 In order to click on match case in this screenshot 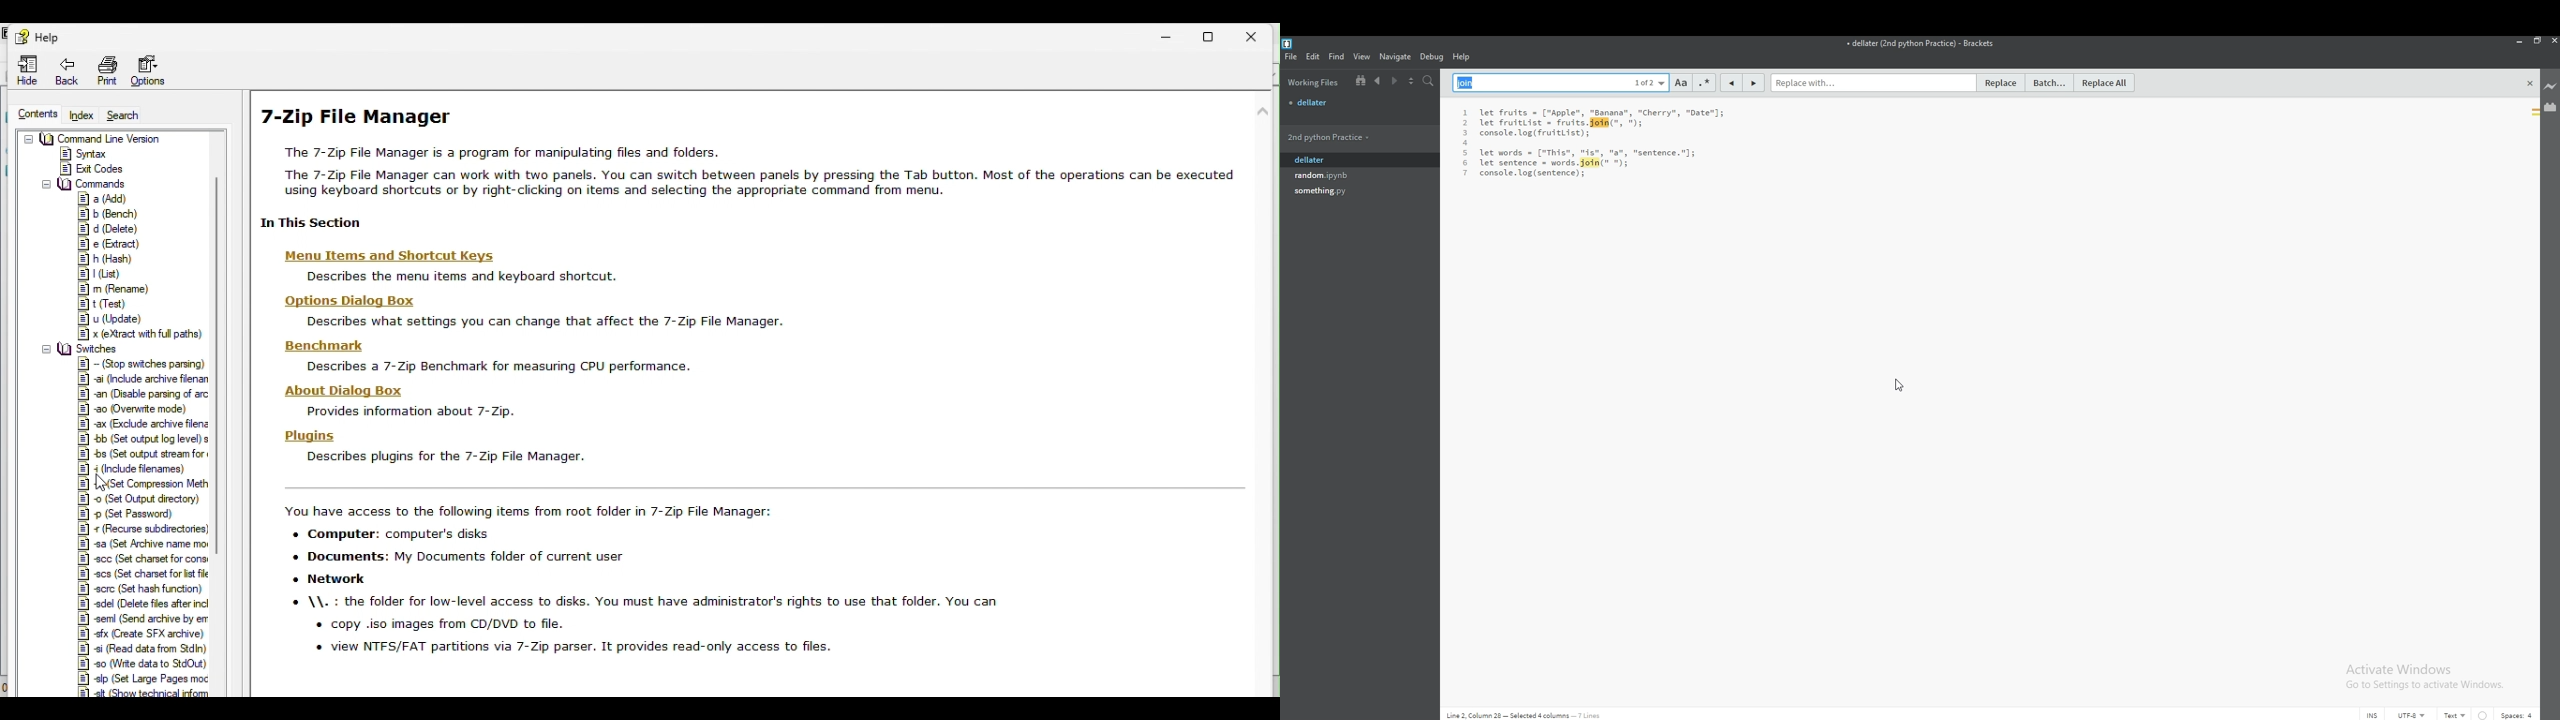, I will do `click(1681, 83)`.